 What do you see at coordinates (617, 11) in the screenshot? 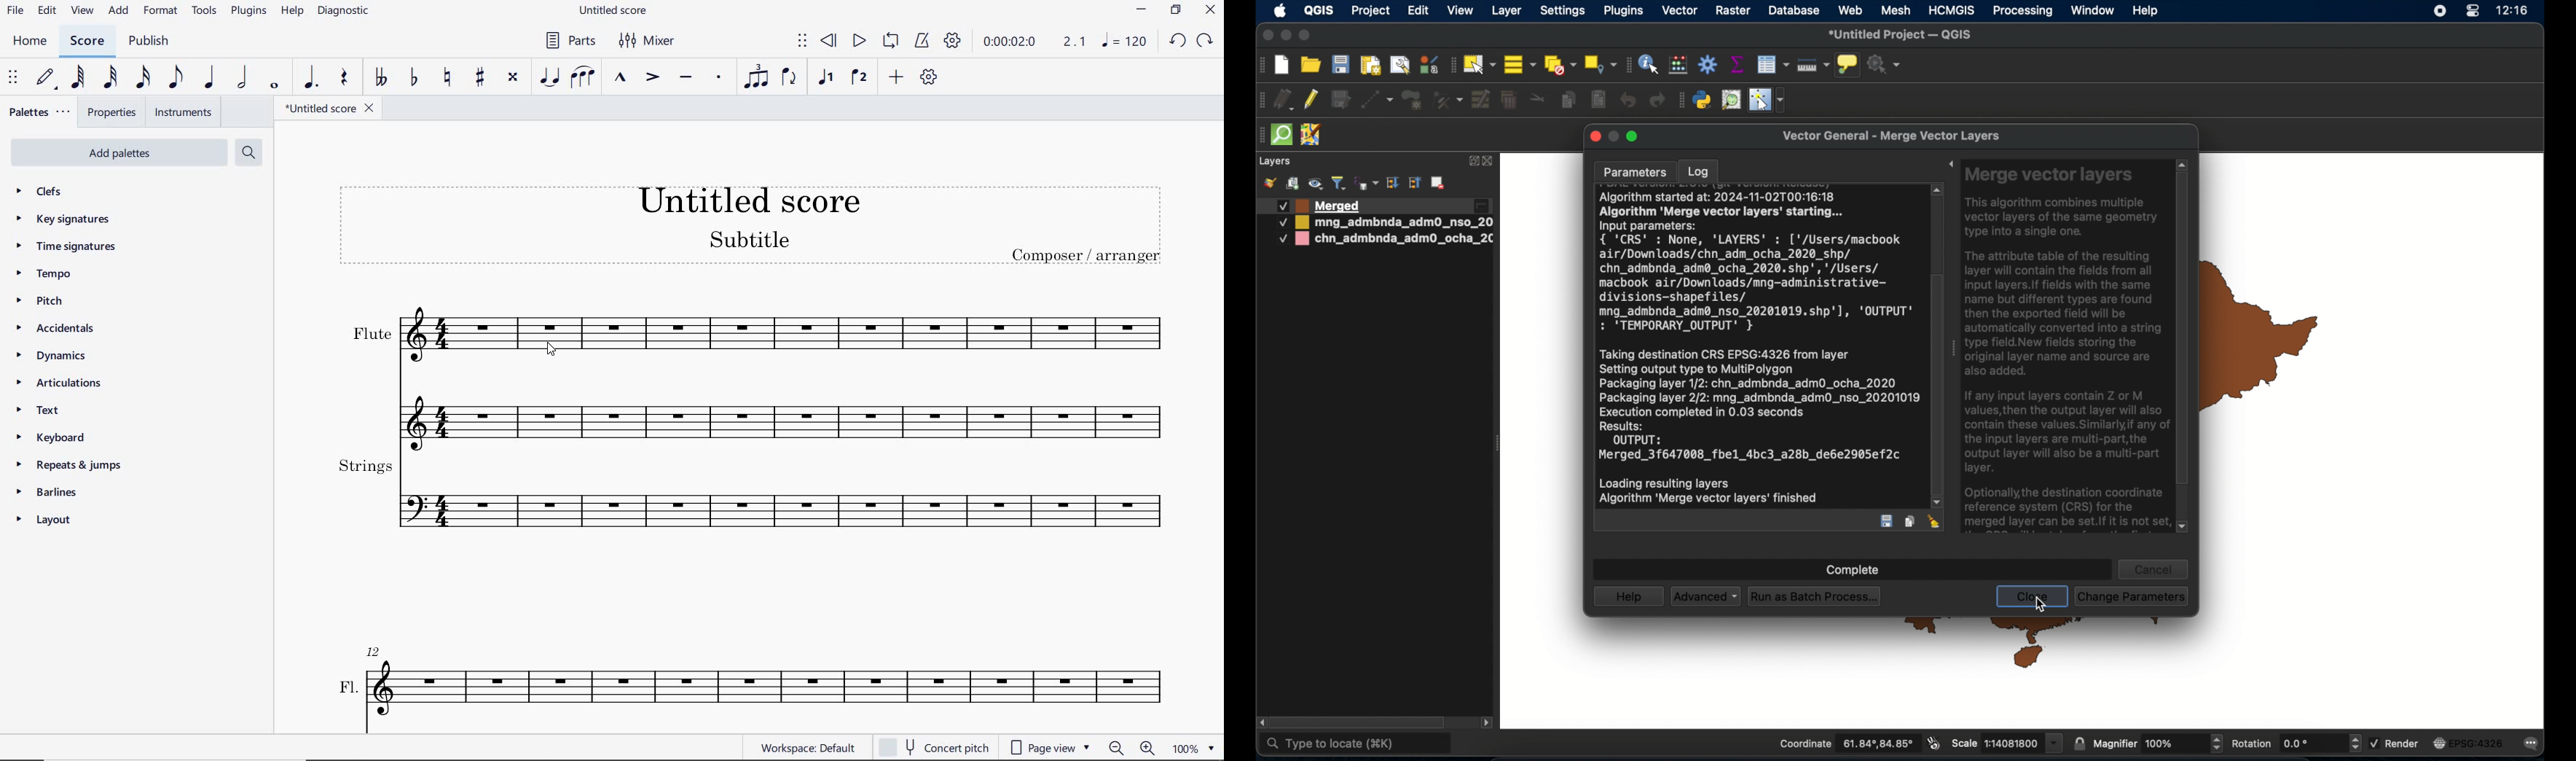
I see `FILE NAME` at bounding box center [617, 11].